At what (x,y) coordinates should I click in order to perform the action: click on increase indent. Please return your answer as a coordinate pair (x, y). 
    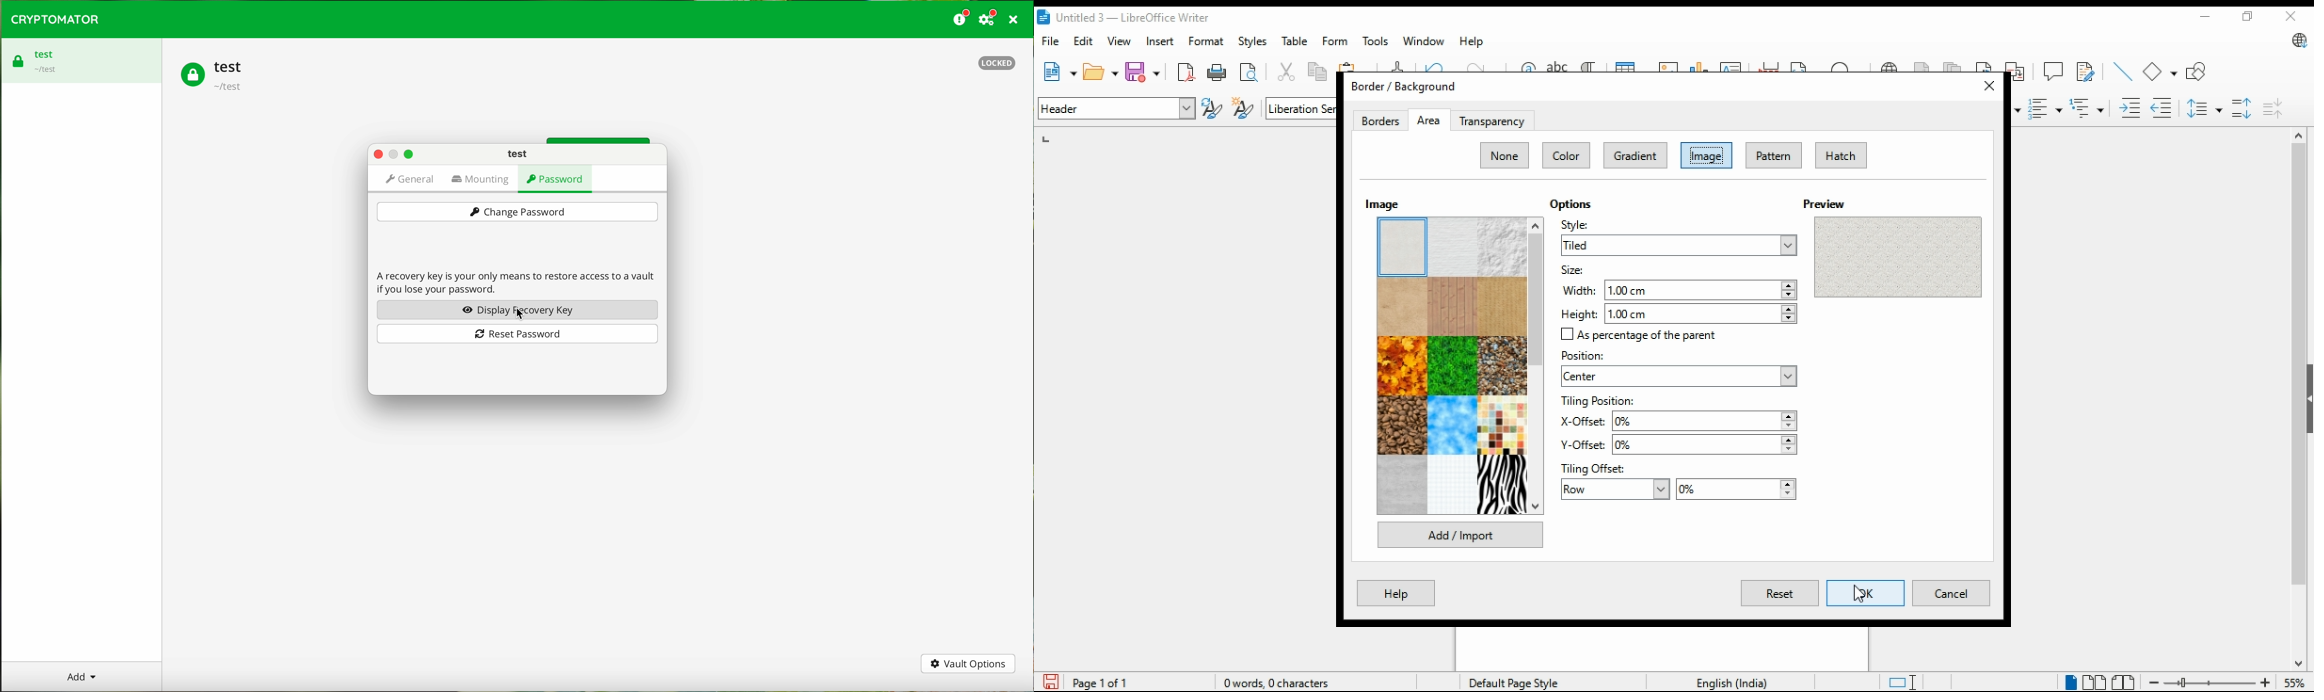
    Looking at the image, I should click on (2131, 108).